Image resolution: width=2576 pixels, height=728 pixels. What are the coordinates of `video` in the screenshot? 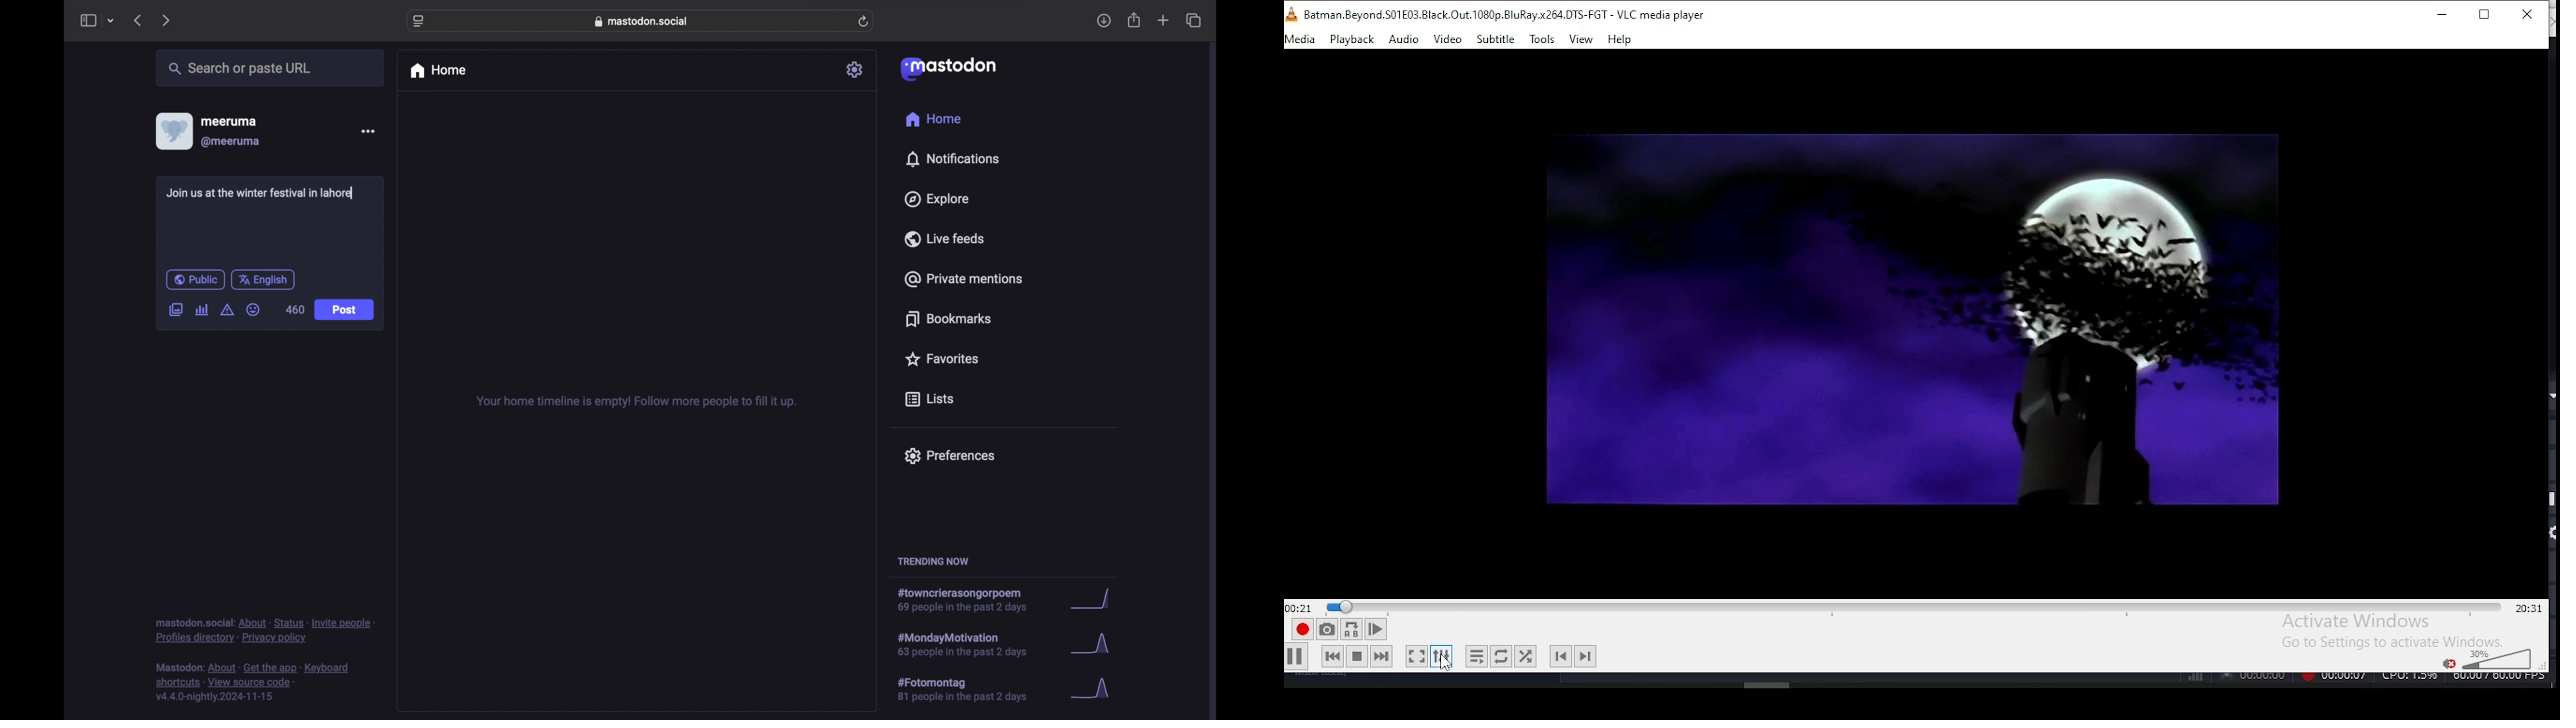 It's located at (1448, 40).